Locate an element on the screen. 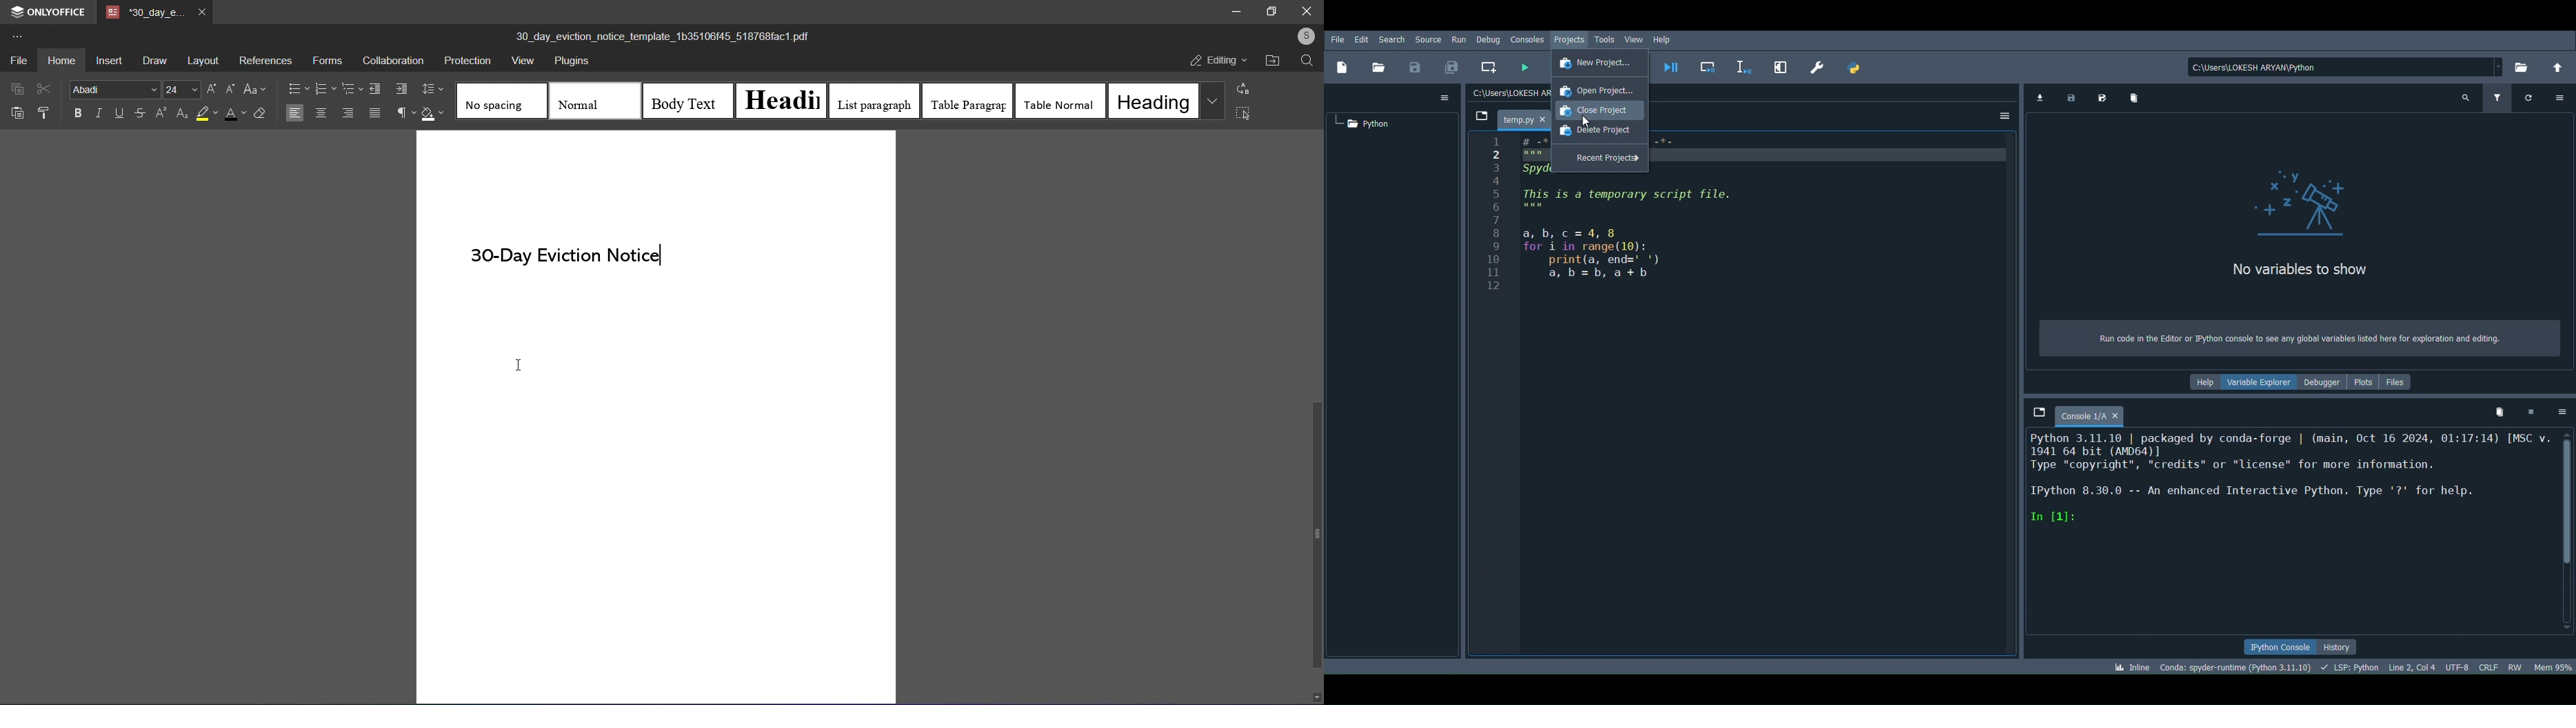 The height and width of the screenshot is (728, 2576). scroll bar is located at coordinates (1315, 535).